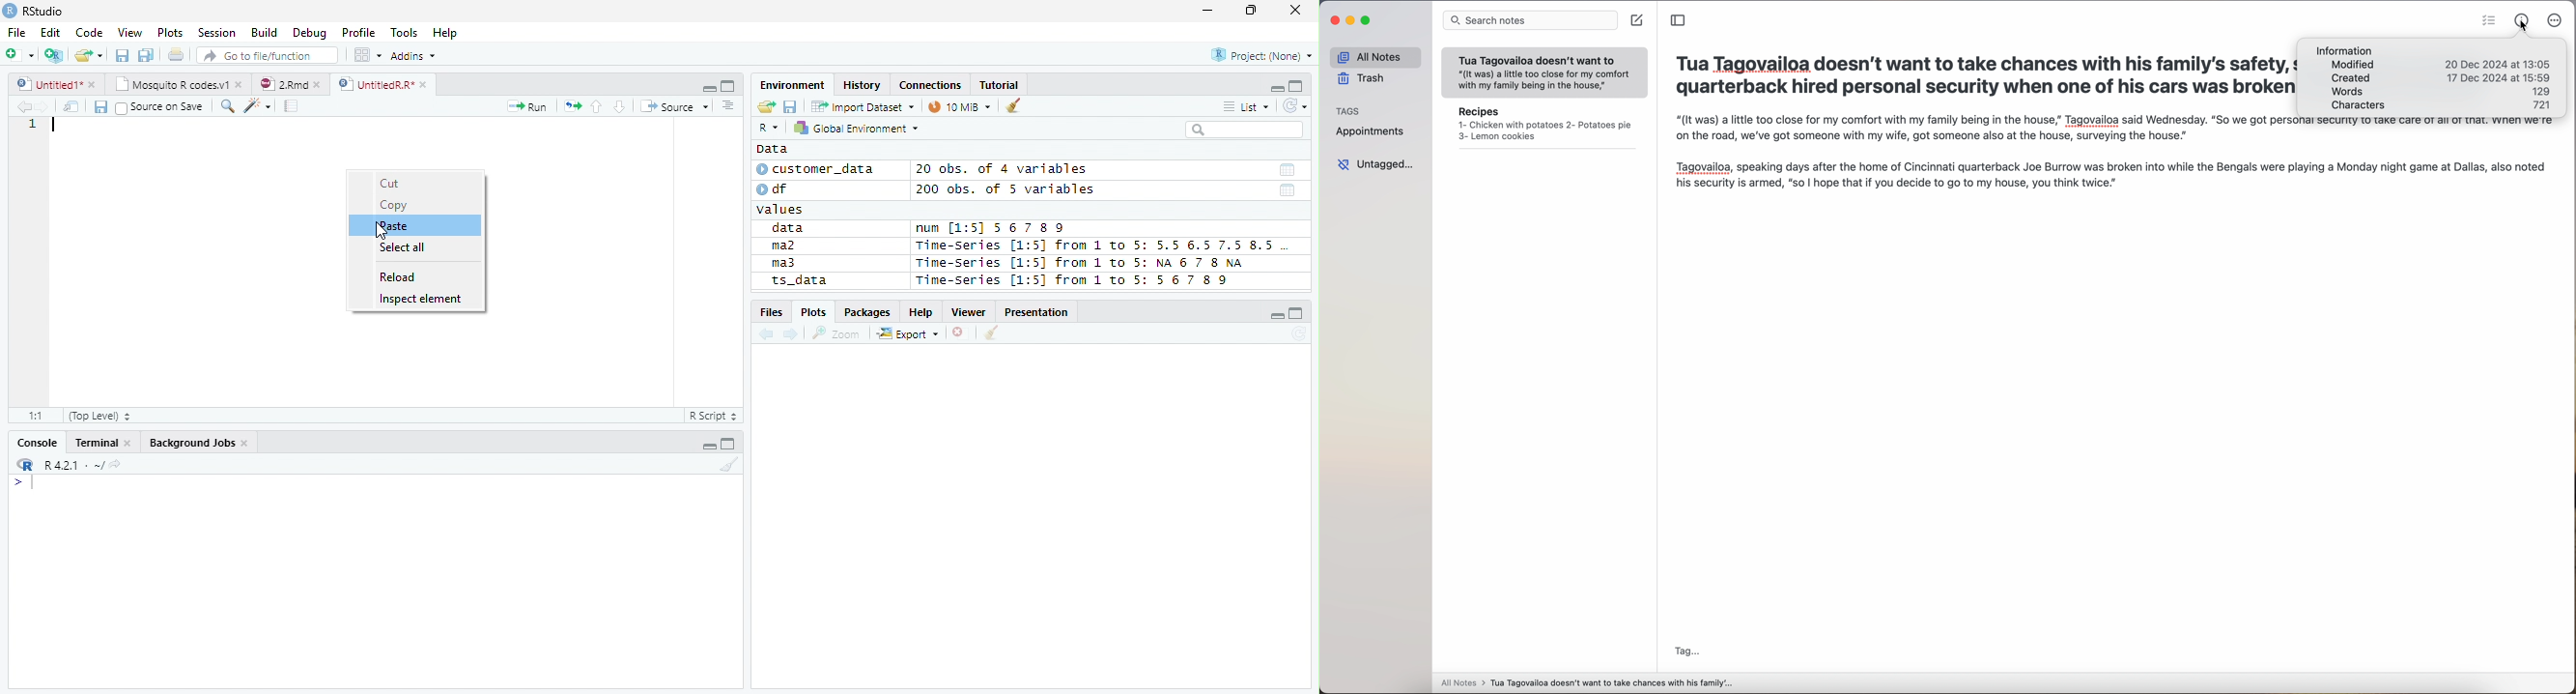 This screenshot has width=2576, height=700. Describe the element at coordinates (160, 107) in the screenshot. I see `Source on save` at that location.